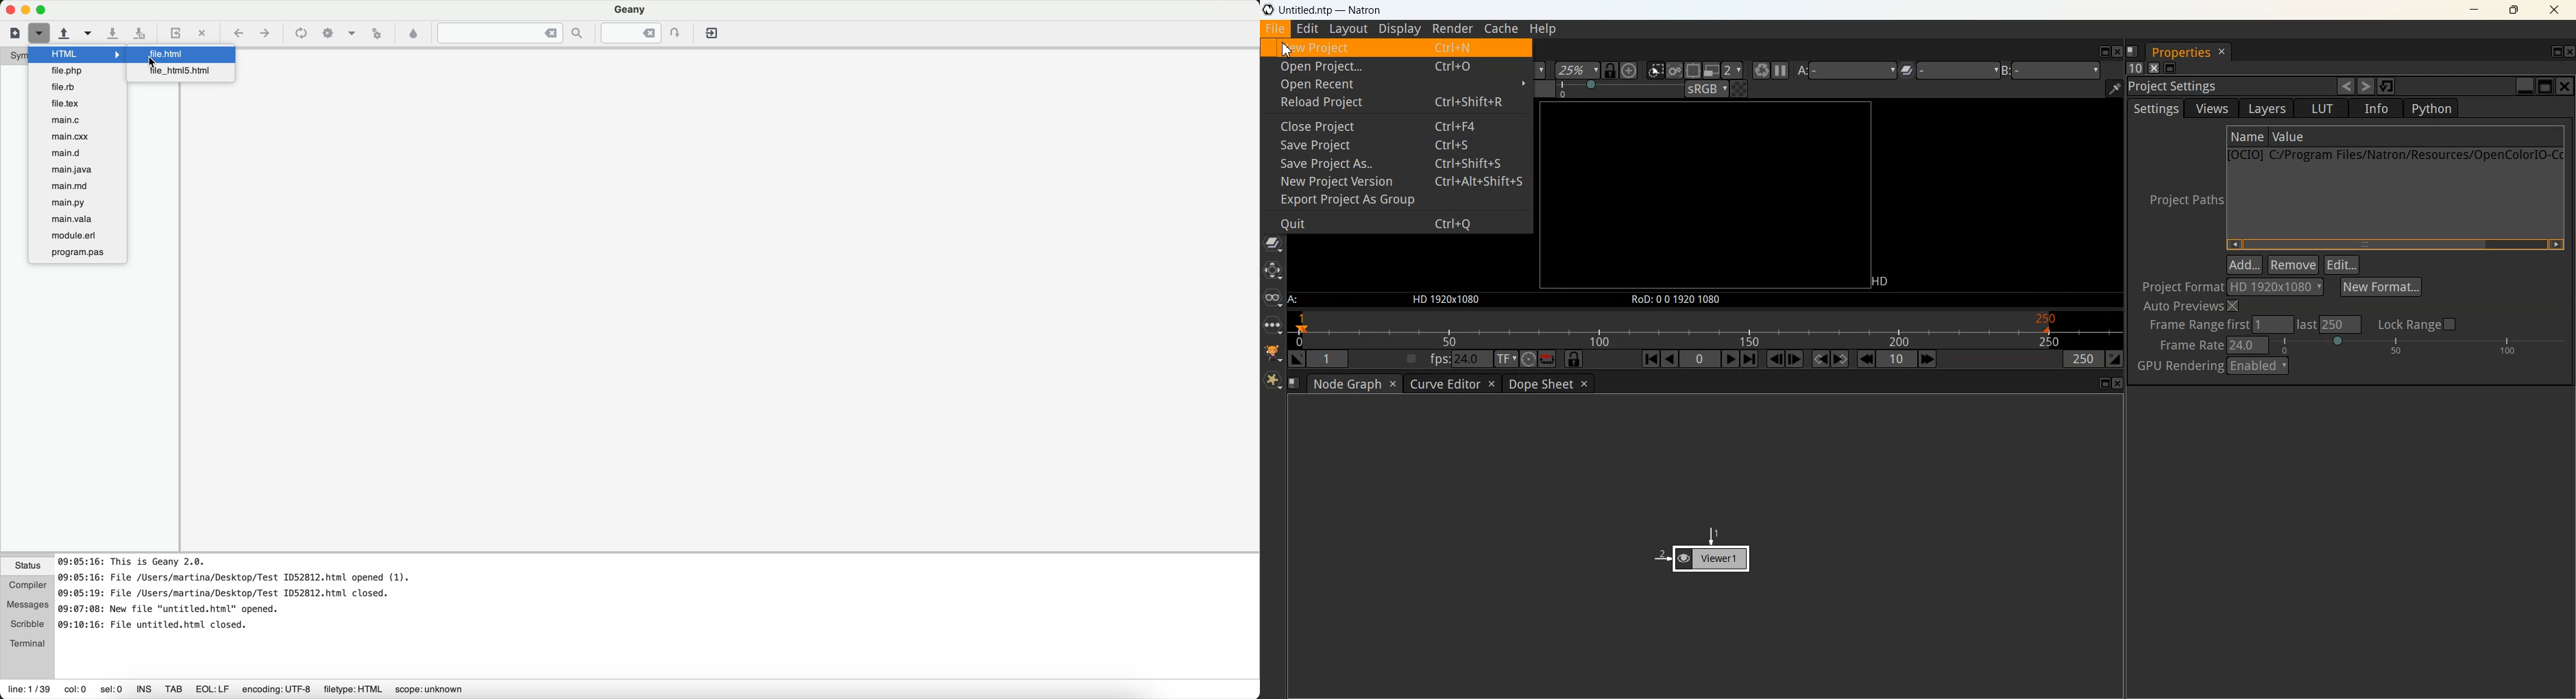 Image resolution: width=2576 pixels, height=700 pixels. Describe the element at coordinates (265, 33) in the screenshot. I see `navigate foward` at that location.